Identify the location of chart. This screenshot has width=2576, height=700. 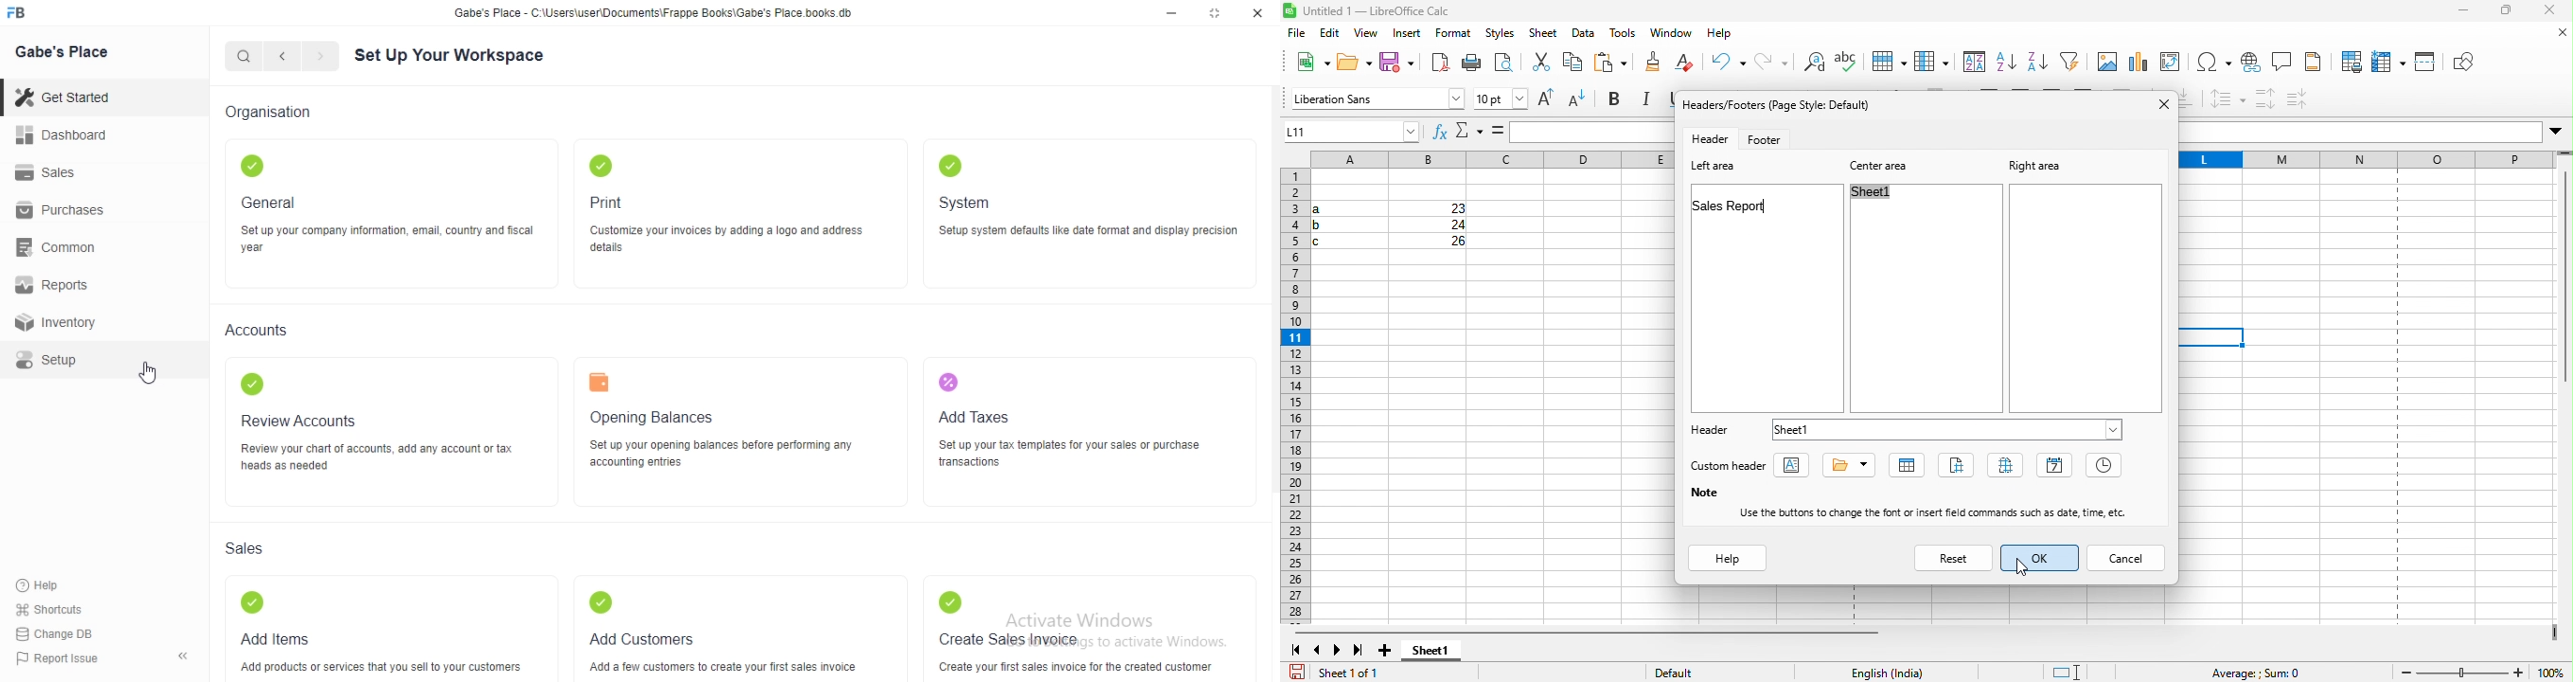
(2140, 63).